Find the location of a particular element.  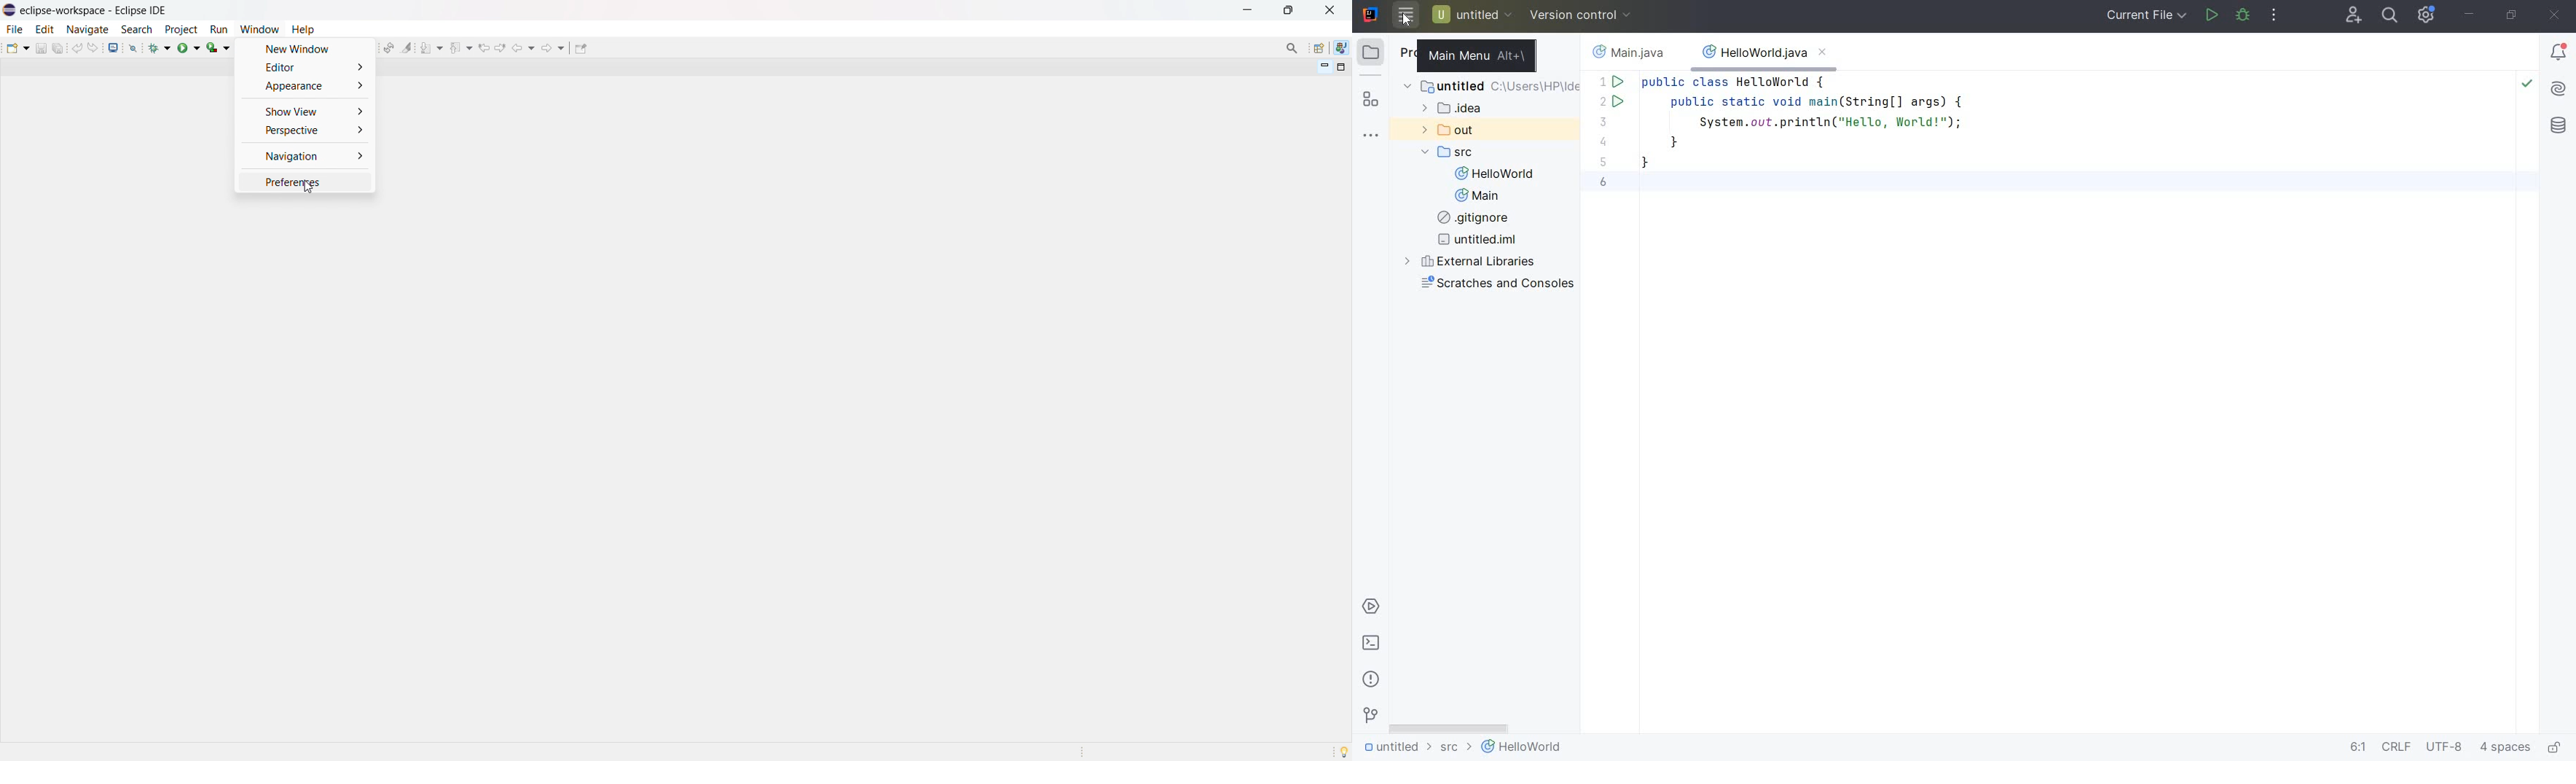

redo is located at coordinates (93, 47).